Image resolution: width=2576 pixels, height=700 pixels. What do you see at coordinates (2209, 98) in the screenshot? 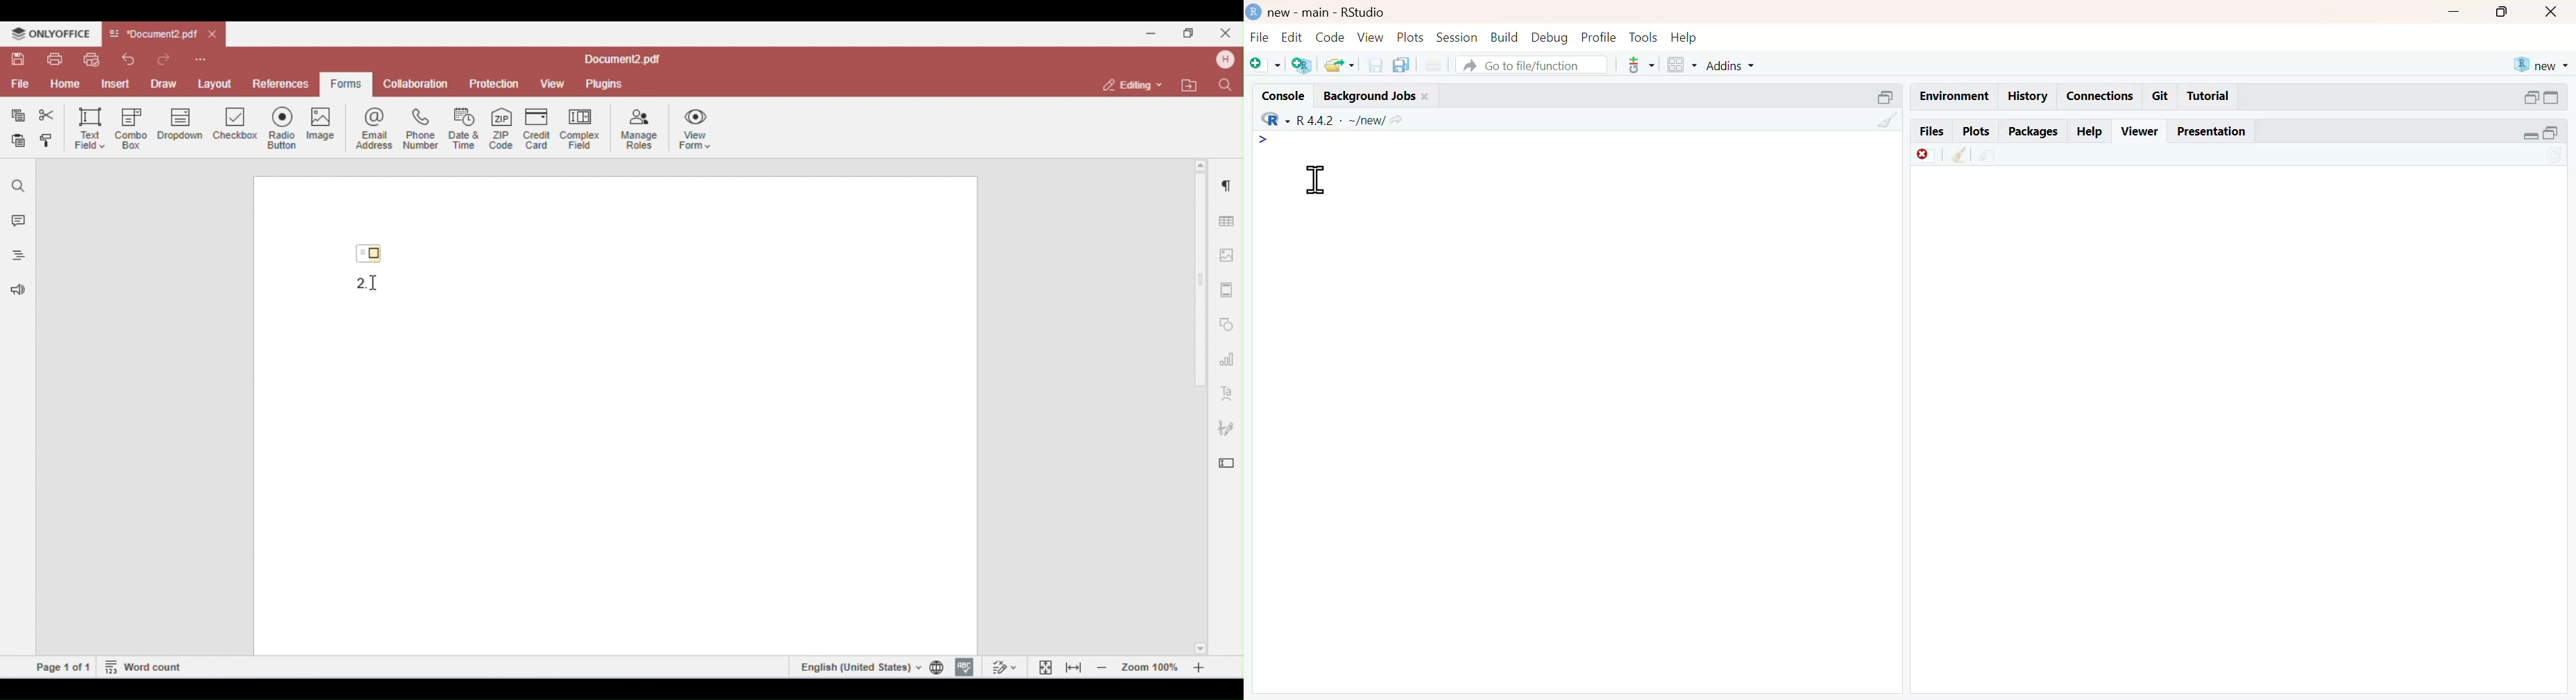
I see `tutorial` at bounding box center [2209, 98].